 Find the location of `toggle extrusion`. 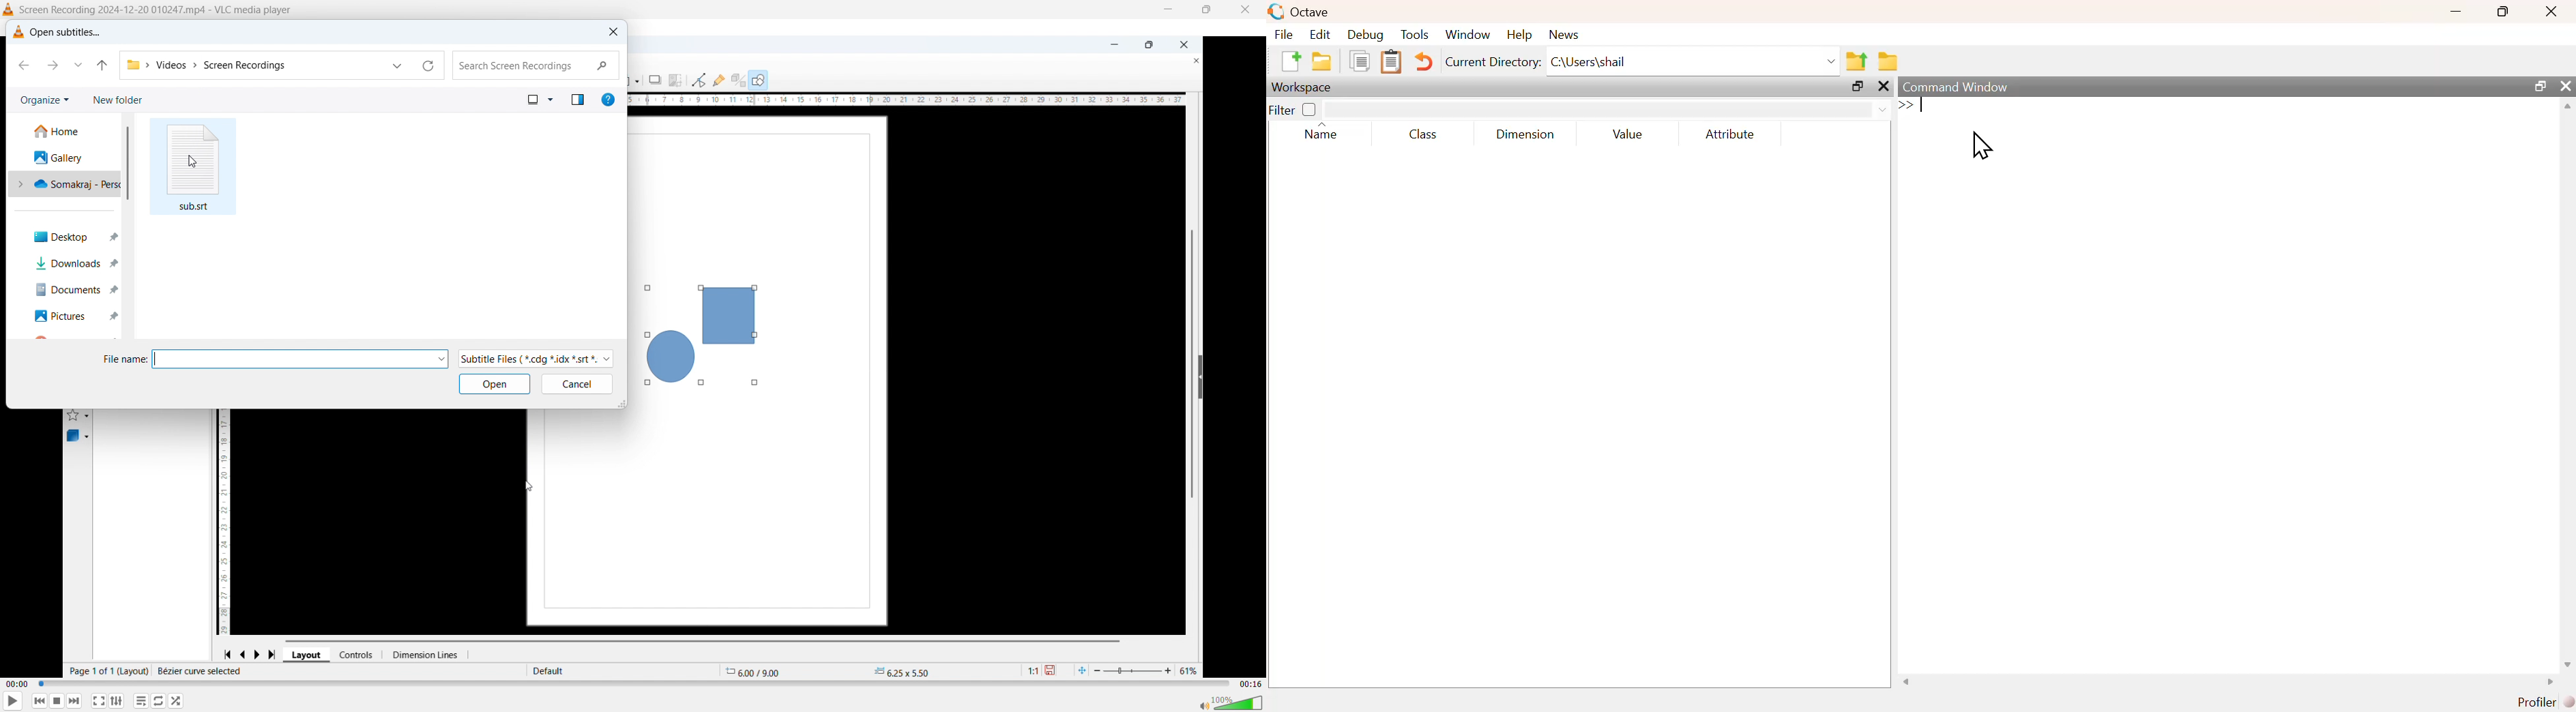

toggle extrusion is located at coordinates (738, 81).